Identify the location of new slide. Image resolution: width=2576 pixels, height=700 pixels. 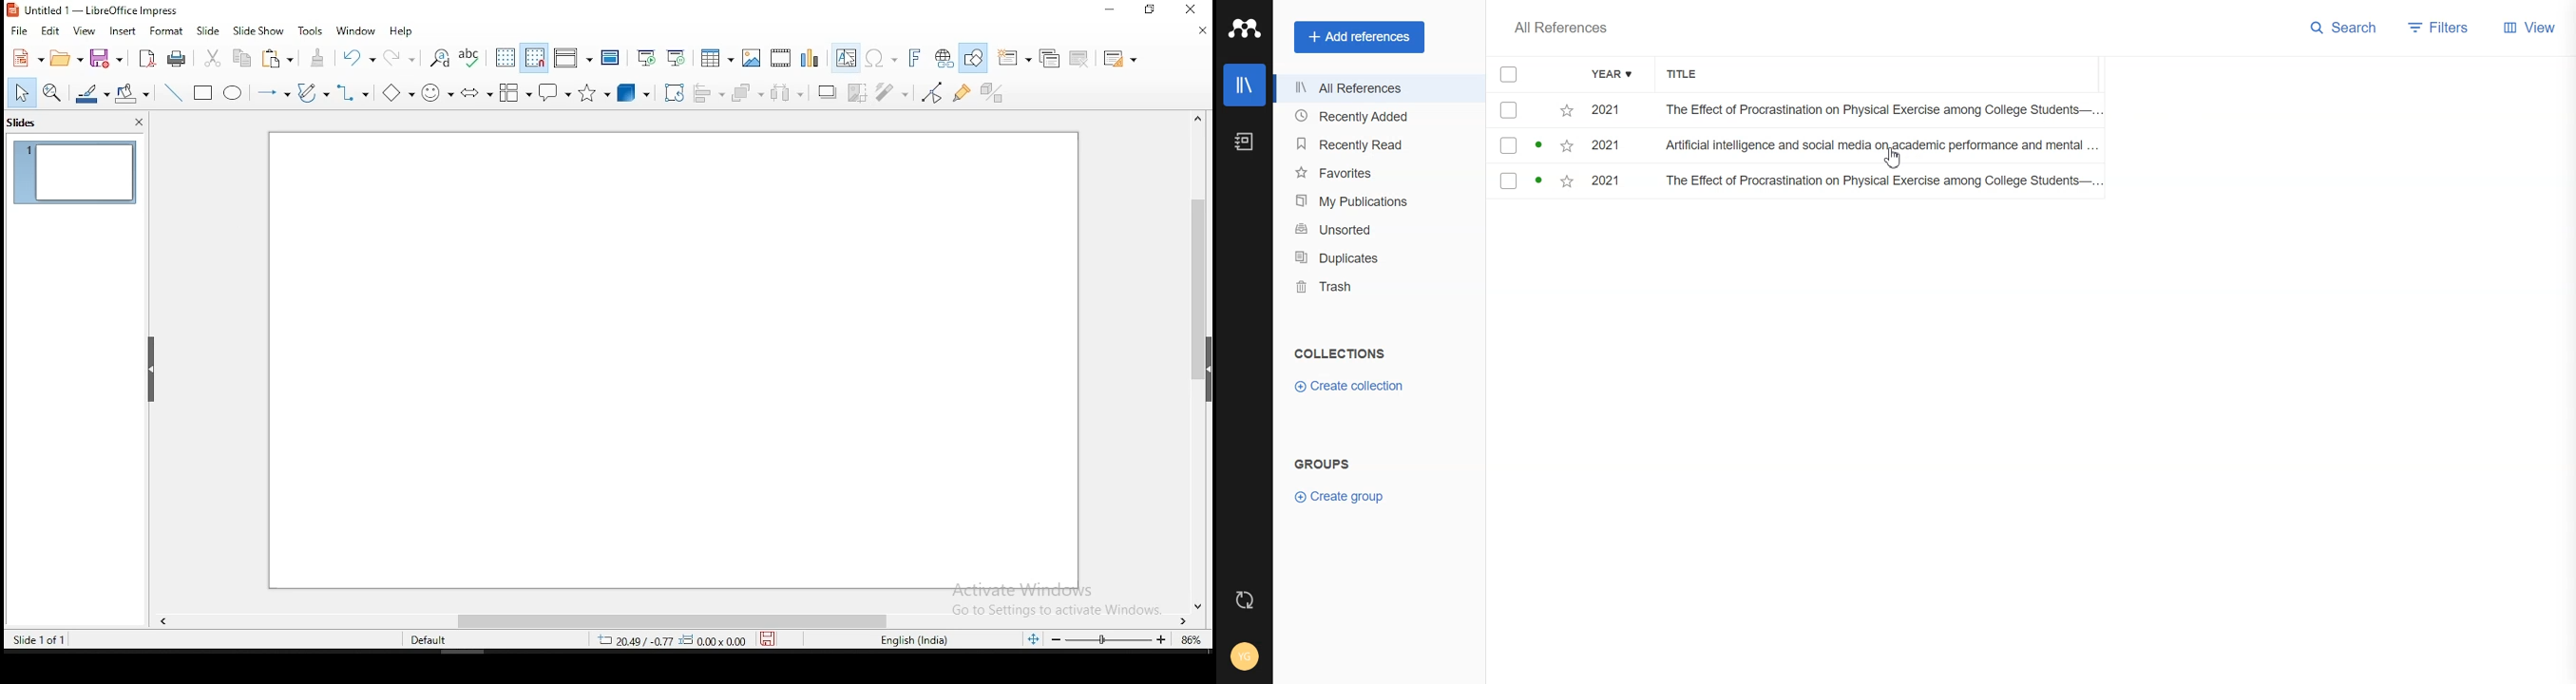
(1013, 57).